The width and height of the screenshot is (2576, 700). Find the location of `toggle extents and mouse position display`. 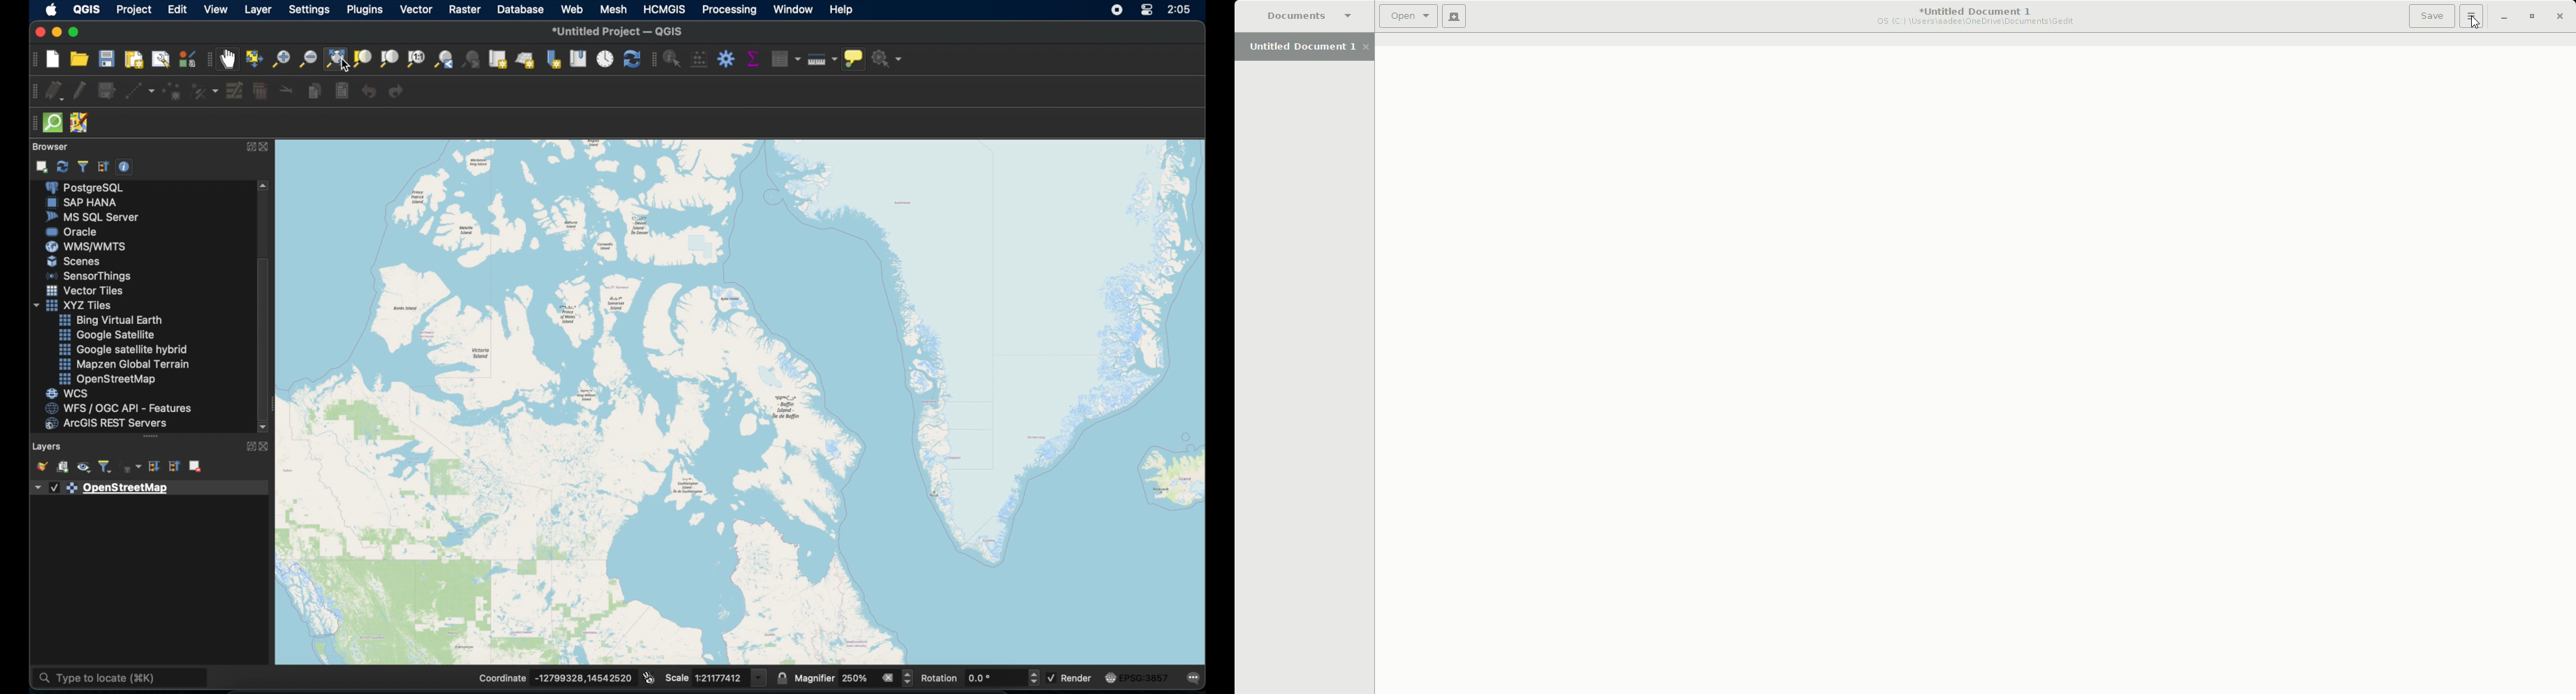

toggle extents and mouse position display is located at coordinates (649, 677).